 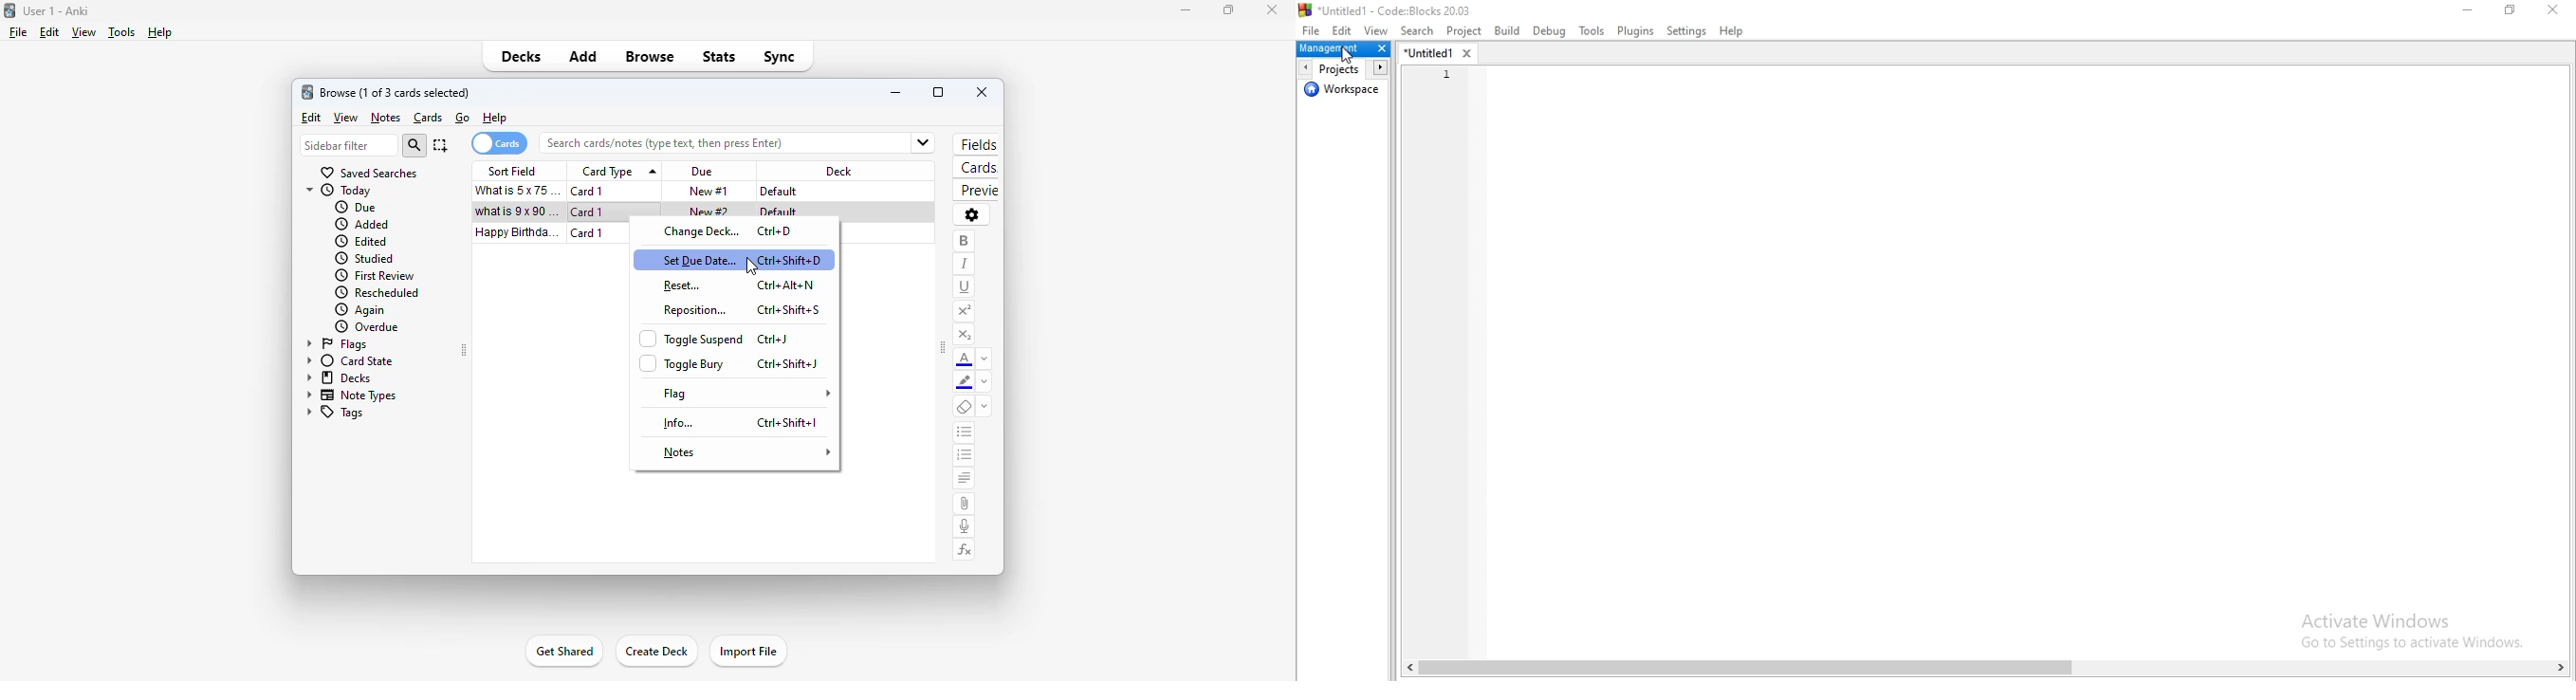 I want to click on saved searches, so click(x=370, y=174).